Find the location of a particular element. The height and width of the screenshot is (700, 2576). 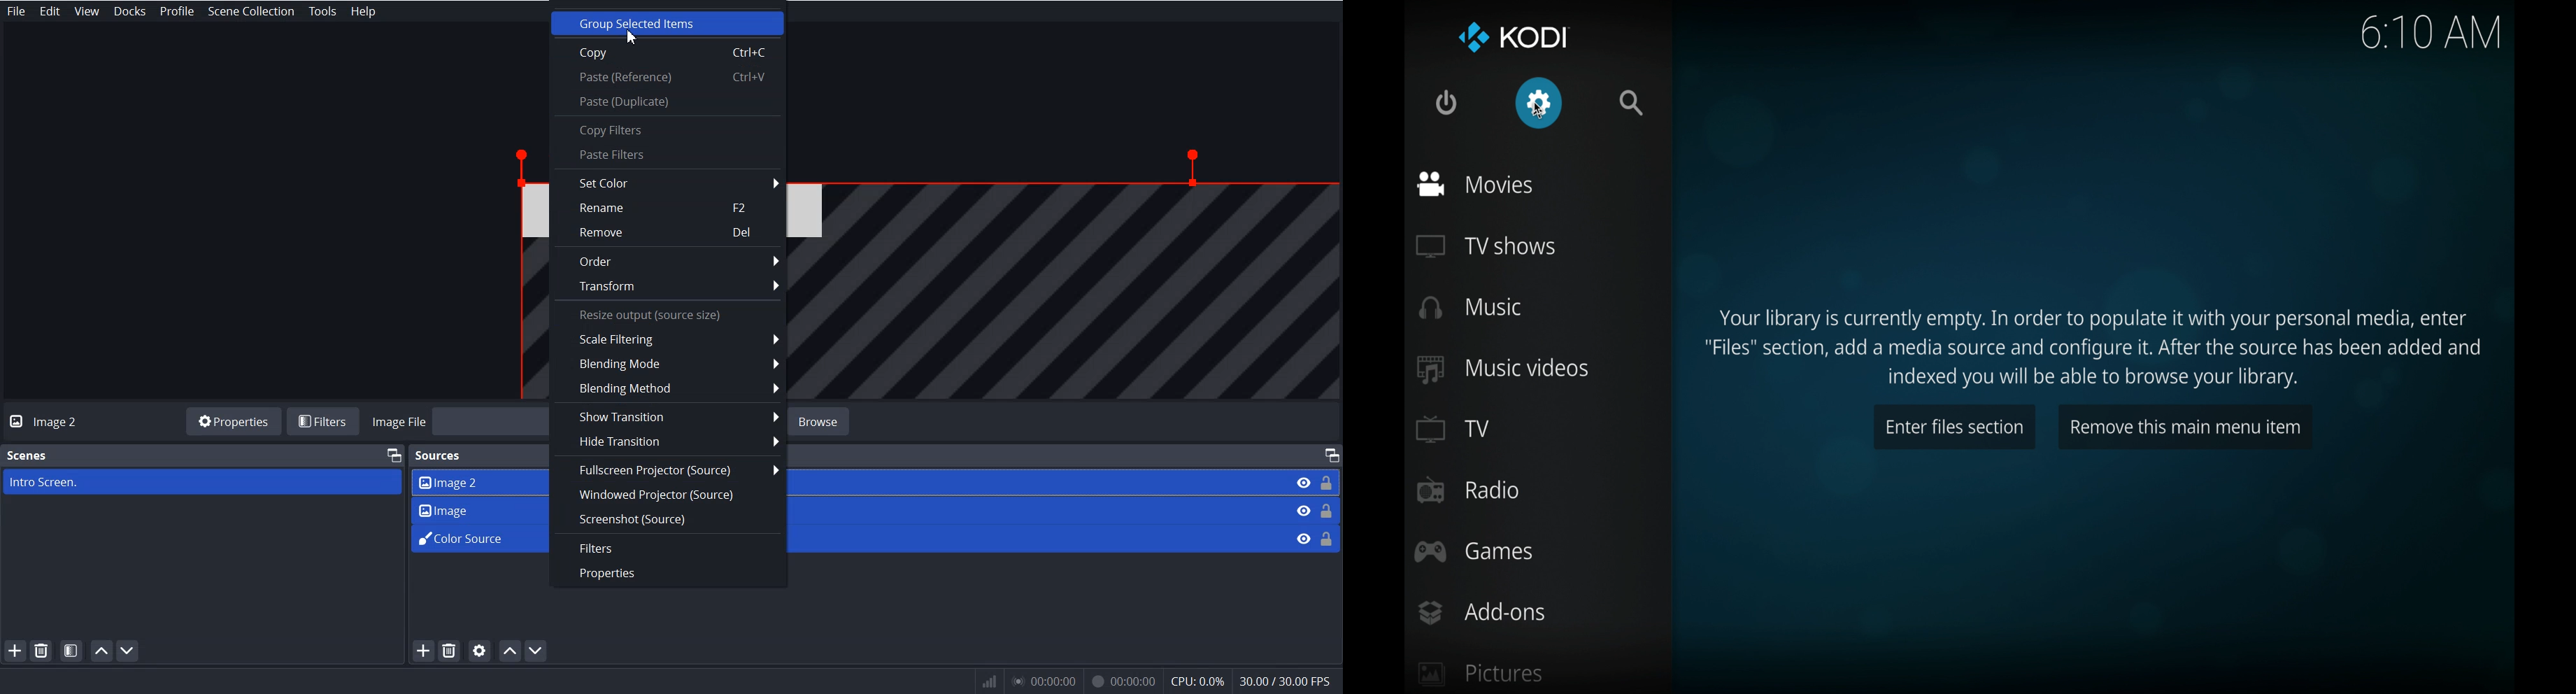

Maximize is located at coordinates (1330, 455).